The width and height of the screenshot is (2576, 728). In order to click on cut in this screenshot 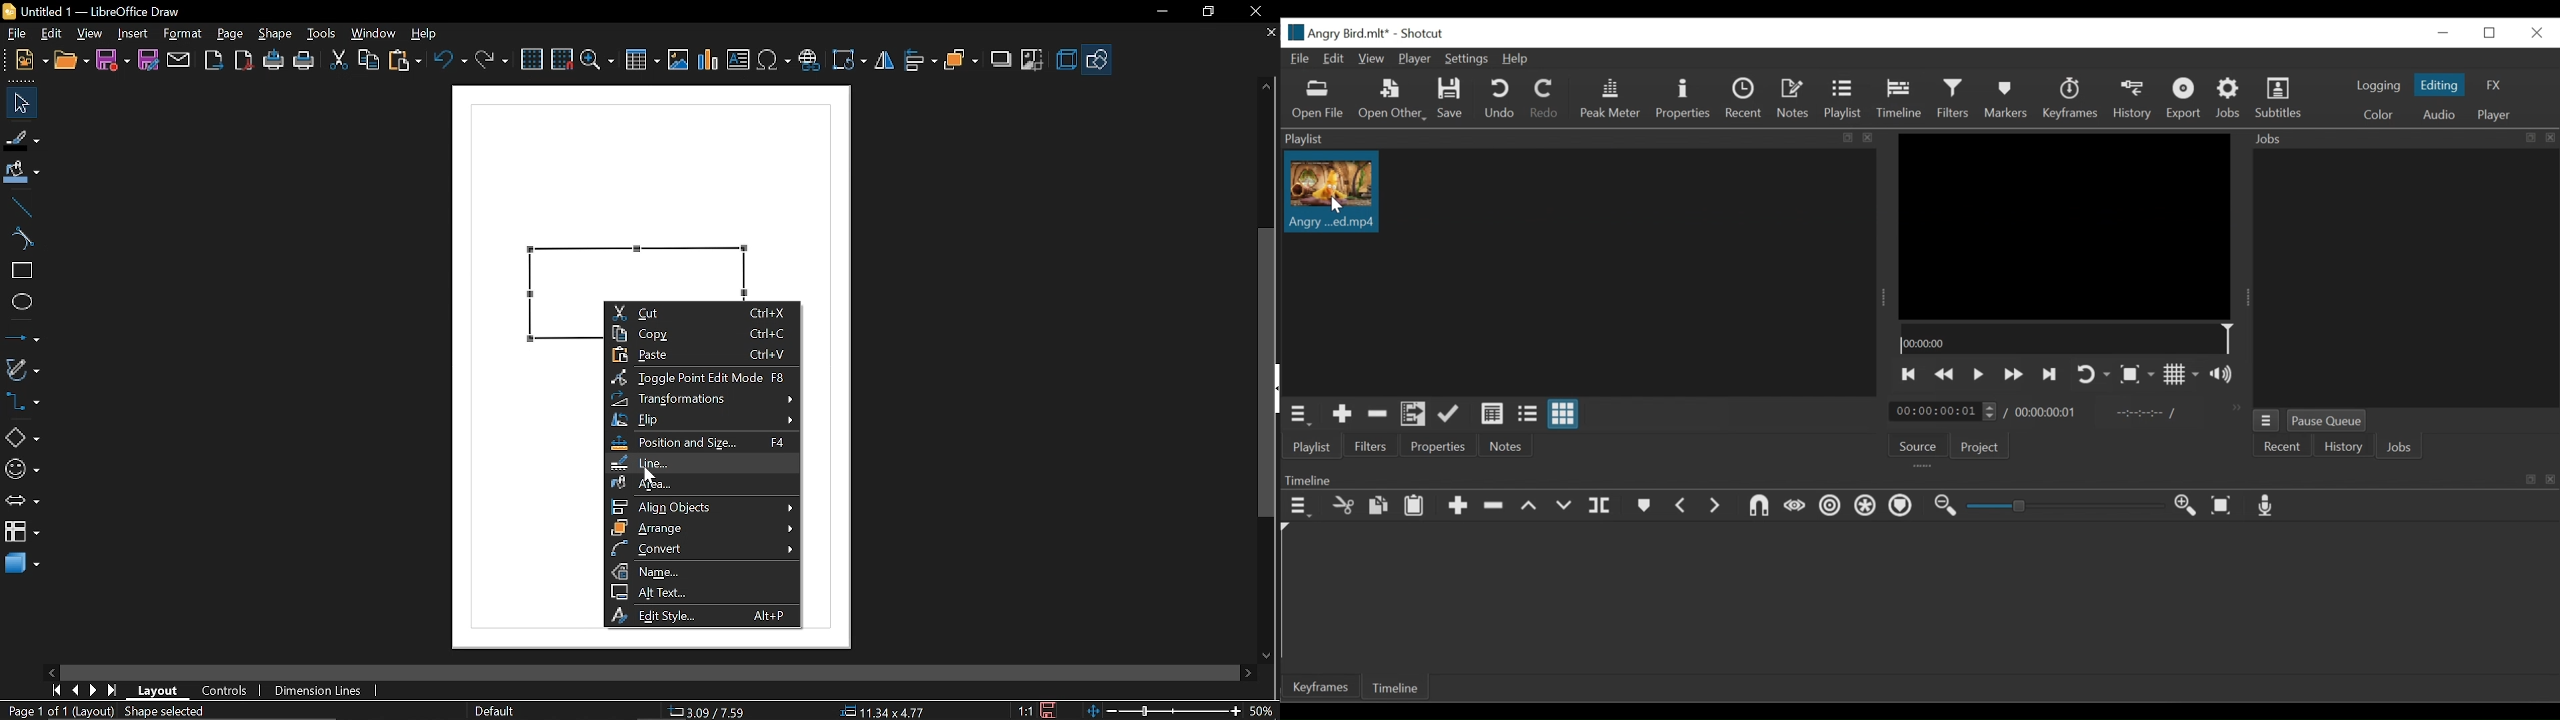, I will do `click(339, 62)`.